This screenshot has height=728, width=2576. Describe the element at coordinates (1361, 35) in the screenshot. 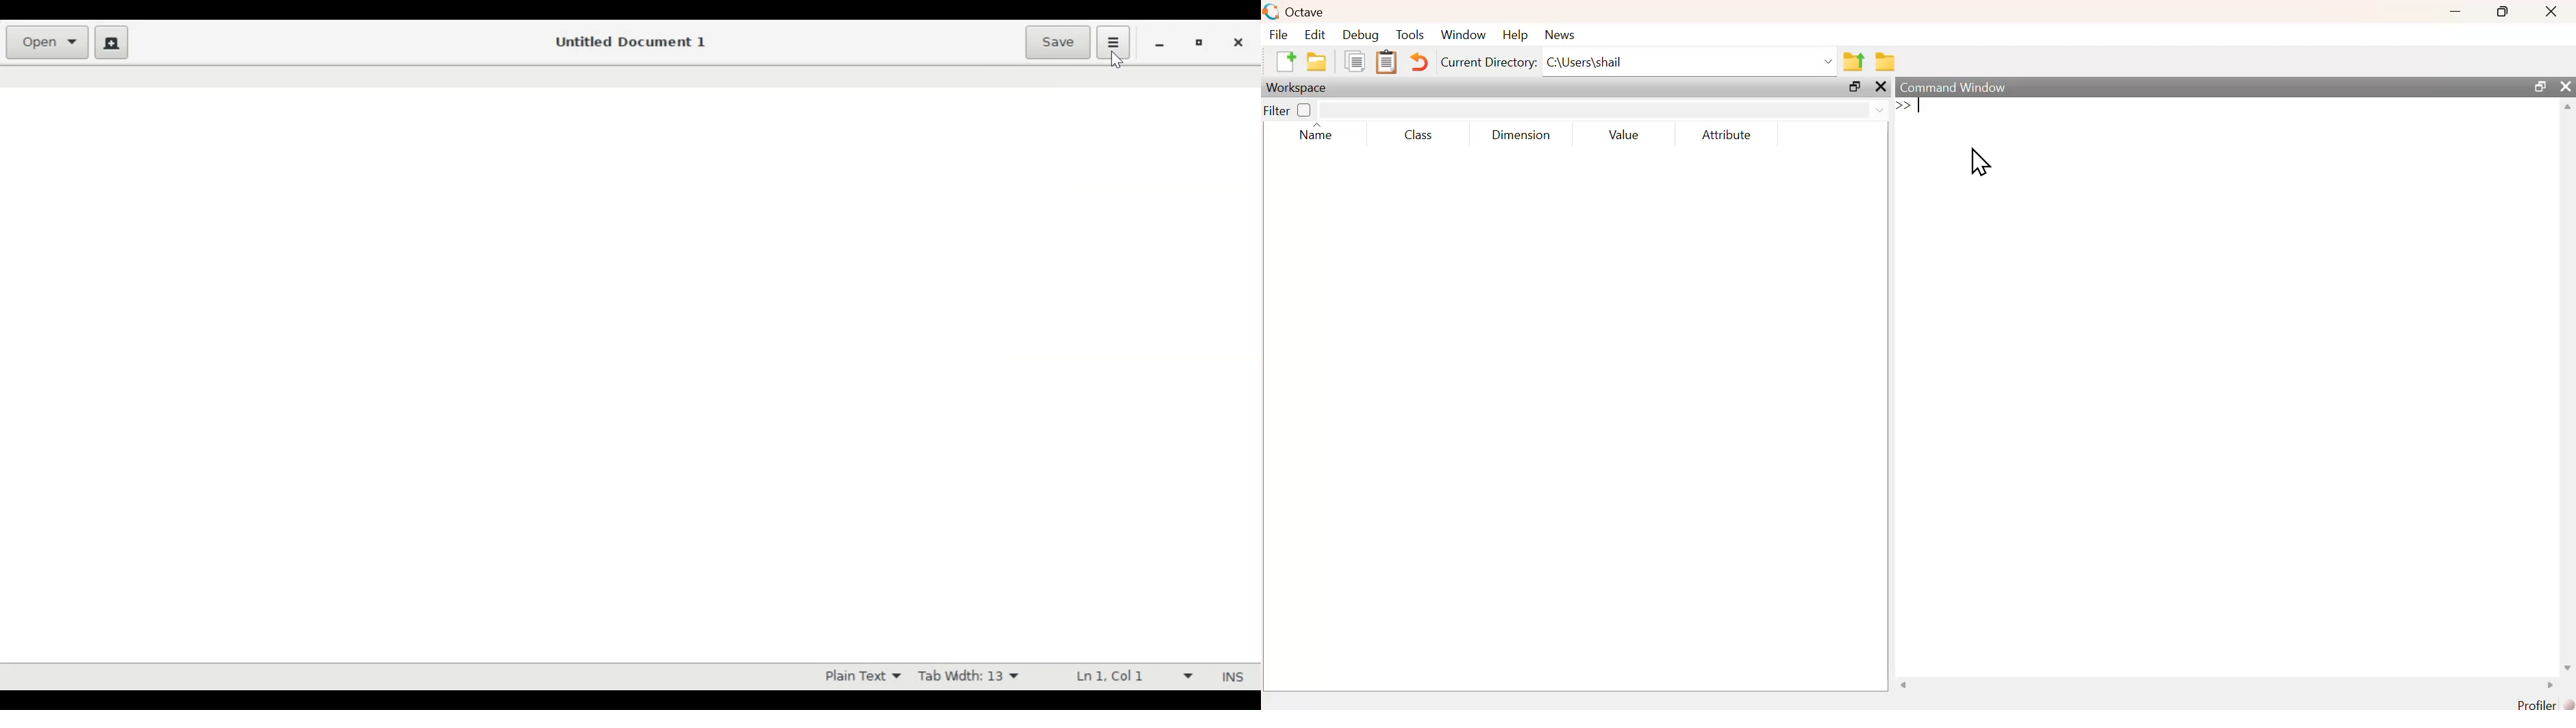

I see `Debug` at that location.